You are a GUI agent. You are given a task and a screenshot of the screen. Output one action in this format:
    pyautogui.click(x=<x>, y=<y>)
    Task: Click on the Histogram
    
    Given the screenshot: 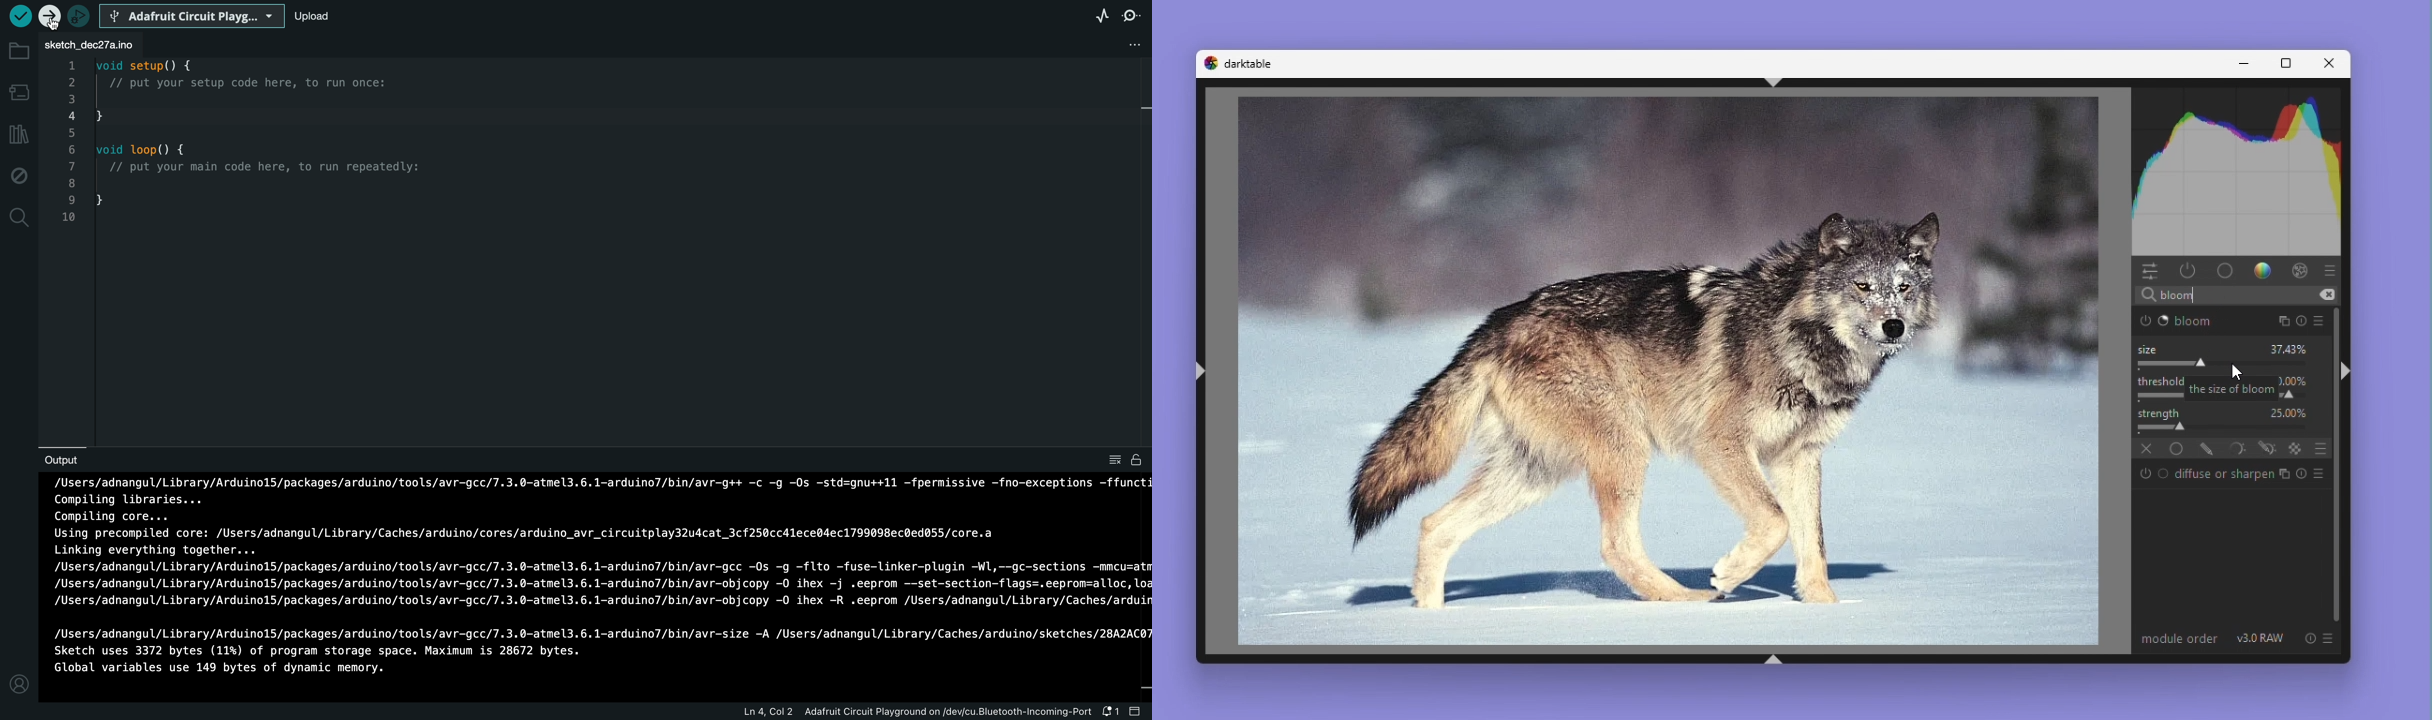 What is the action you would take?
    pyautogui.click(x=2238, y=171)
    